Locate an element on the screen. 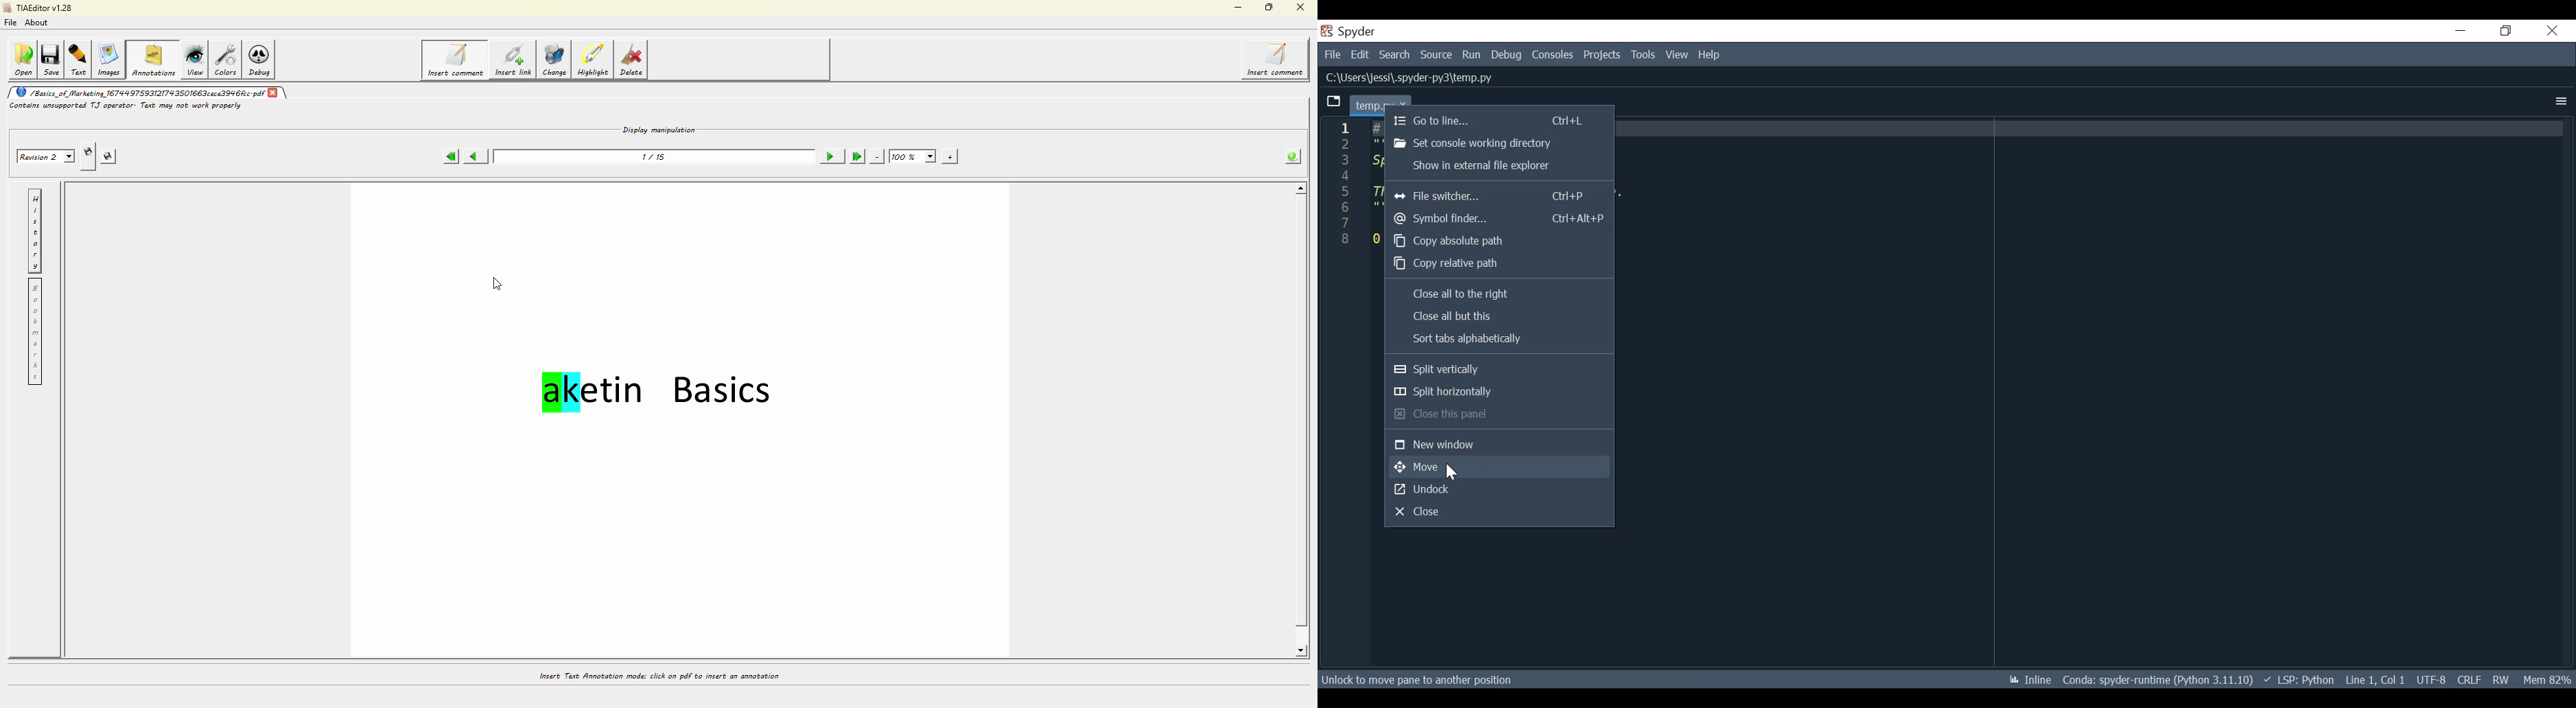  Split horizontally is located at coordinates (1500, 391).